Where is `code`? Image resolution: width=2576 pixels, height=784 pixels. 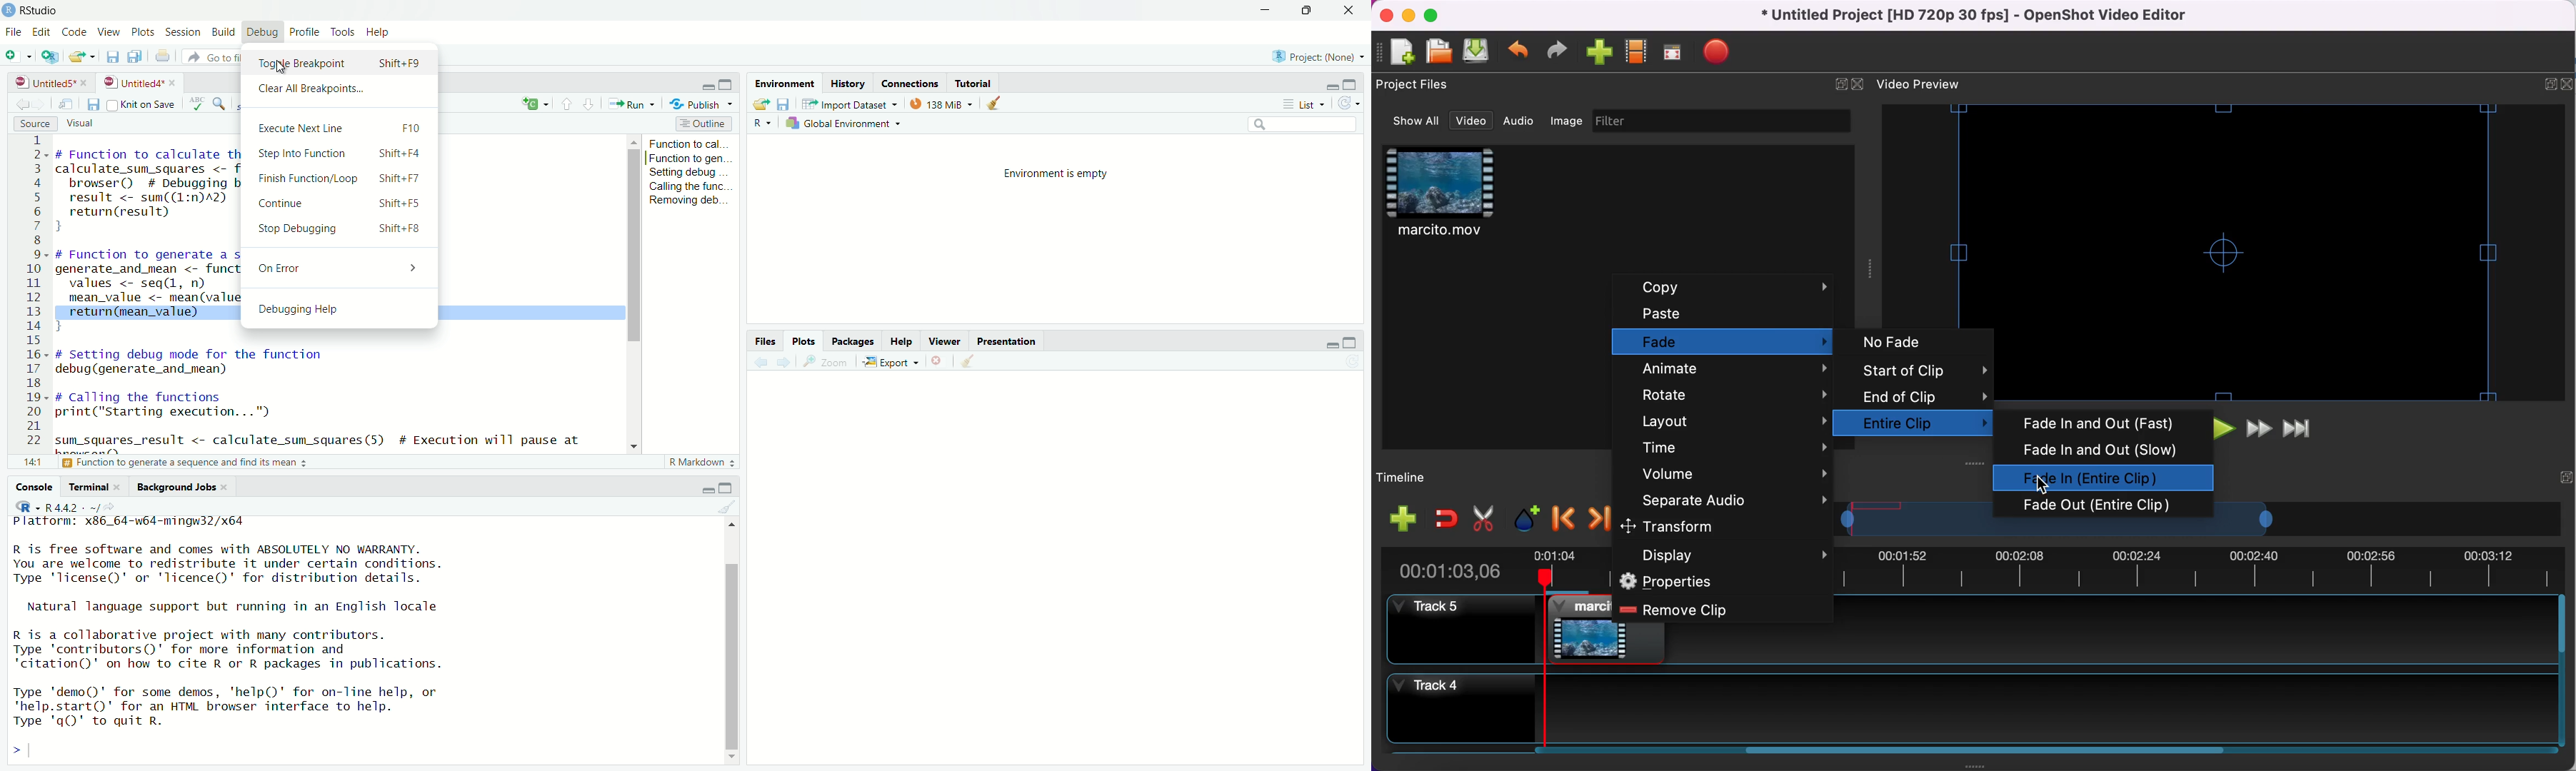 code is located at coordinates (76, 30).